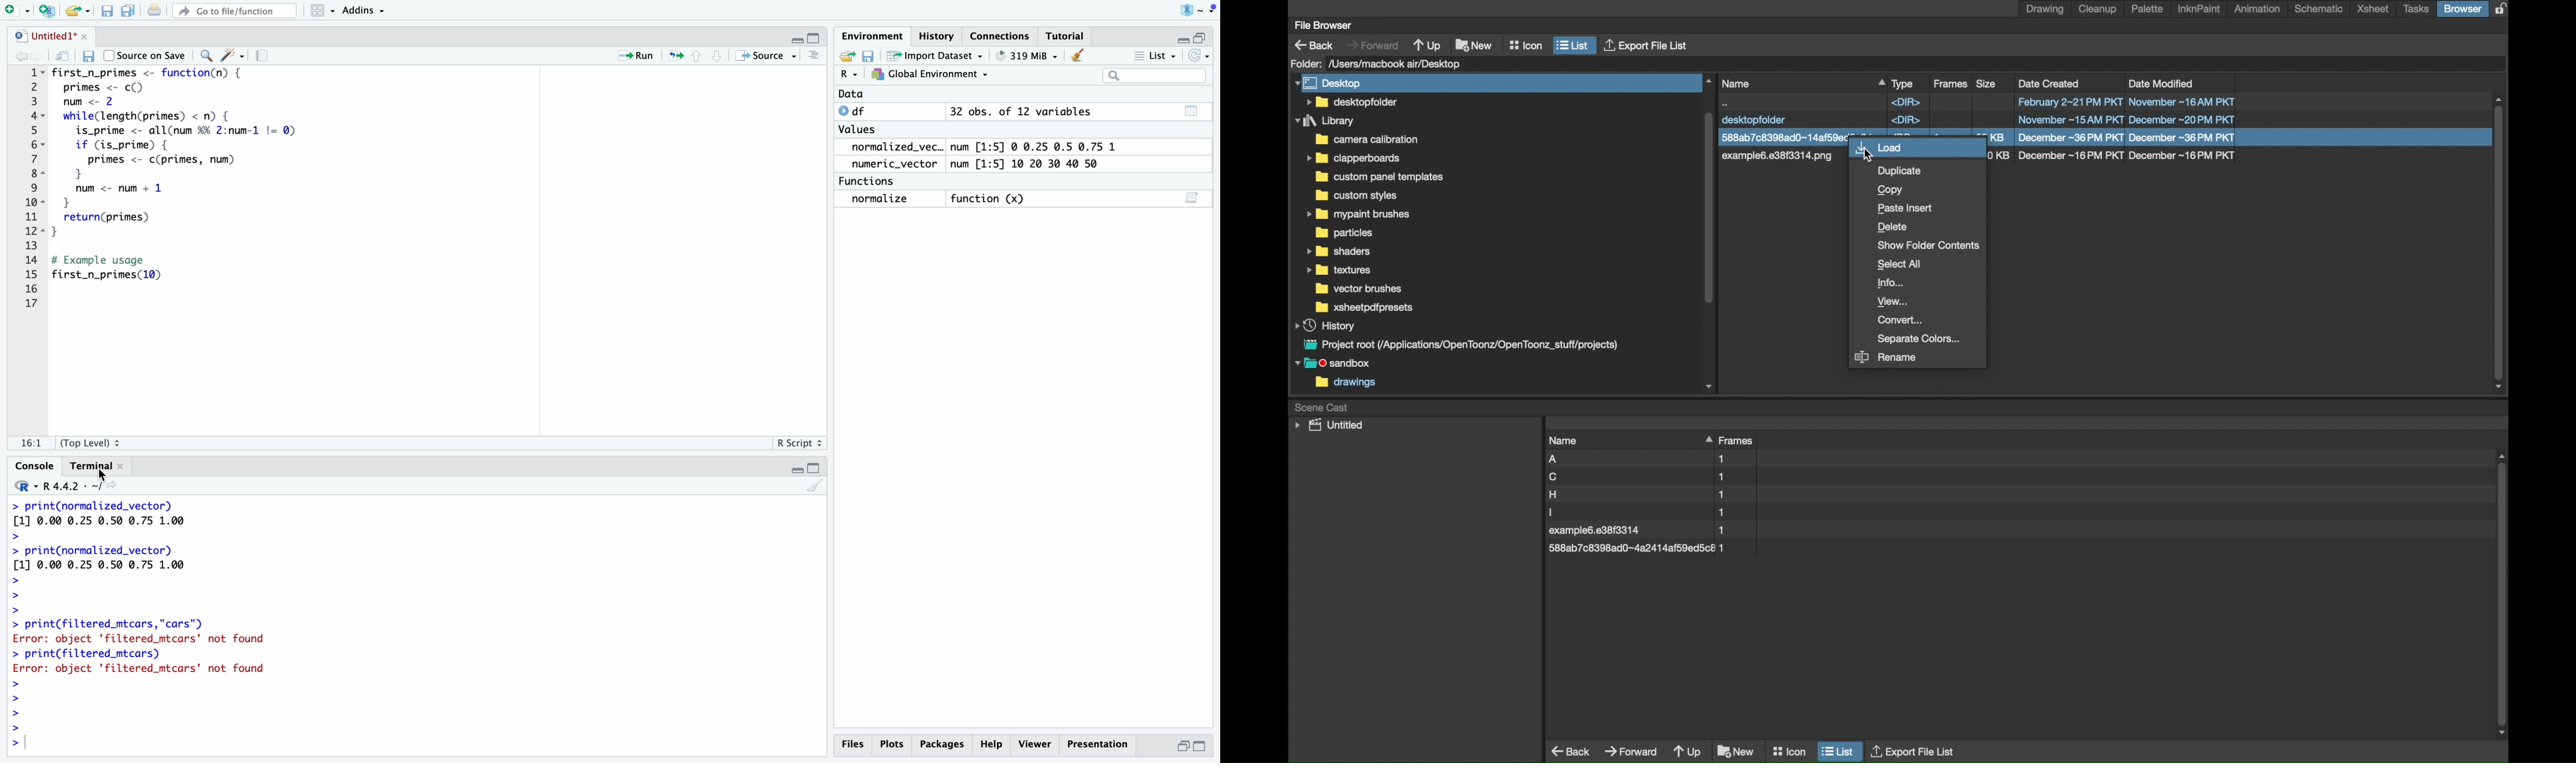  Describe the element at coordinates (232, 9) in the screenshot. I see `#” Go to file/function` at that location.